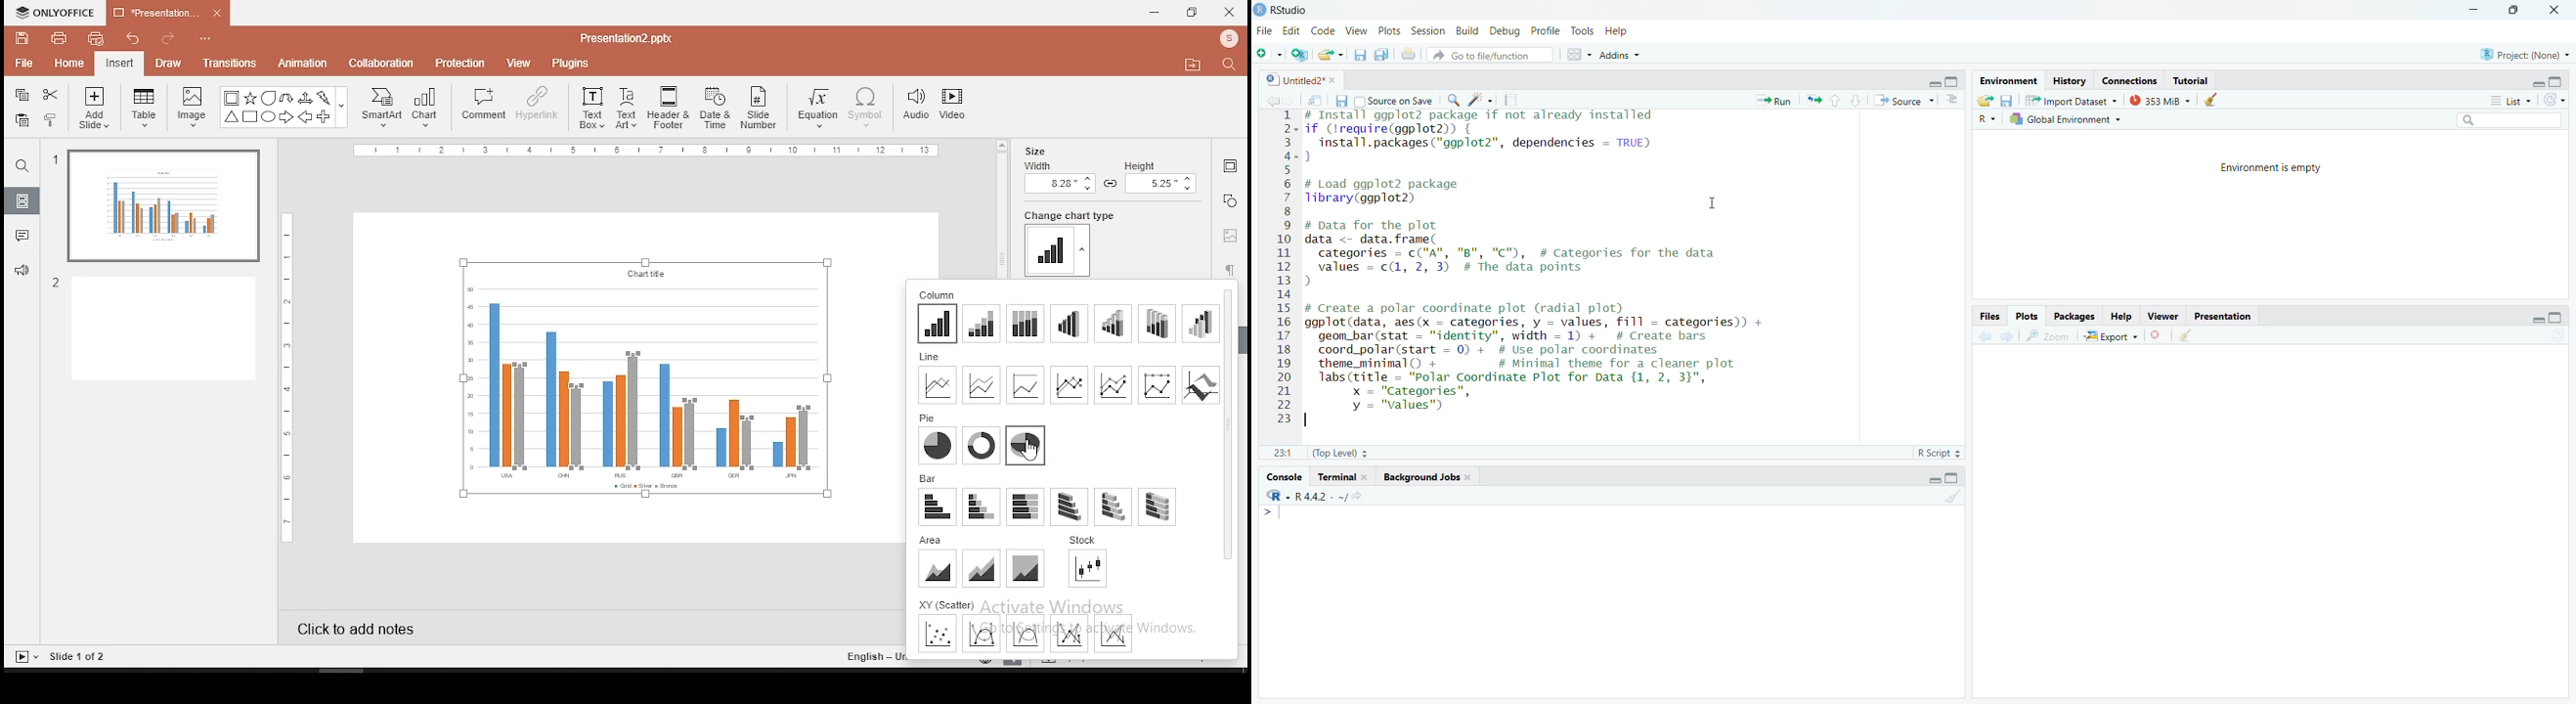 Image resolution: width=2576 pixels, height=728 pixels. What do you see at coordinates (2070, 102) in the screenshot?
I see ` Import Dataset ~` at bounding box center [2070, 102].